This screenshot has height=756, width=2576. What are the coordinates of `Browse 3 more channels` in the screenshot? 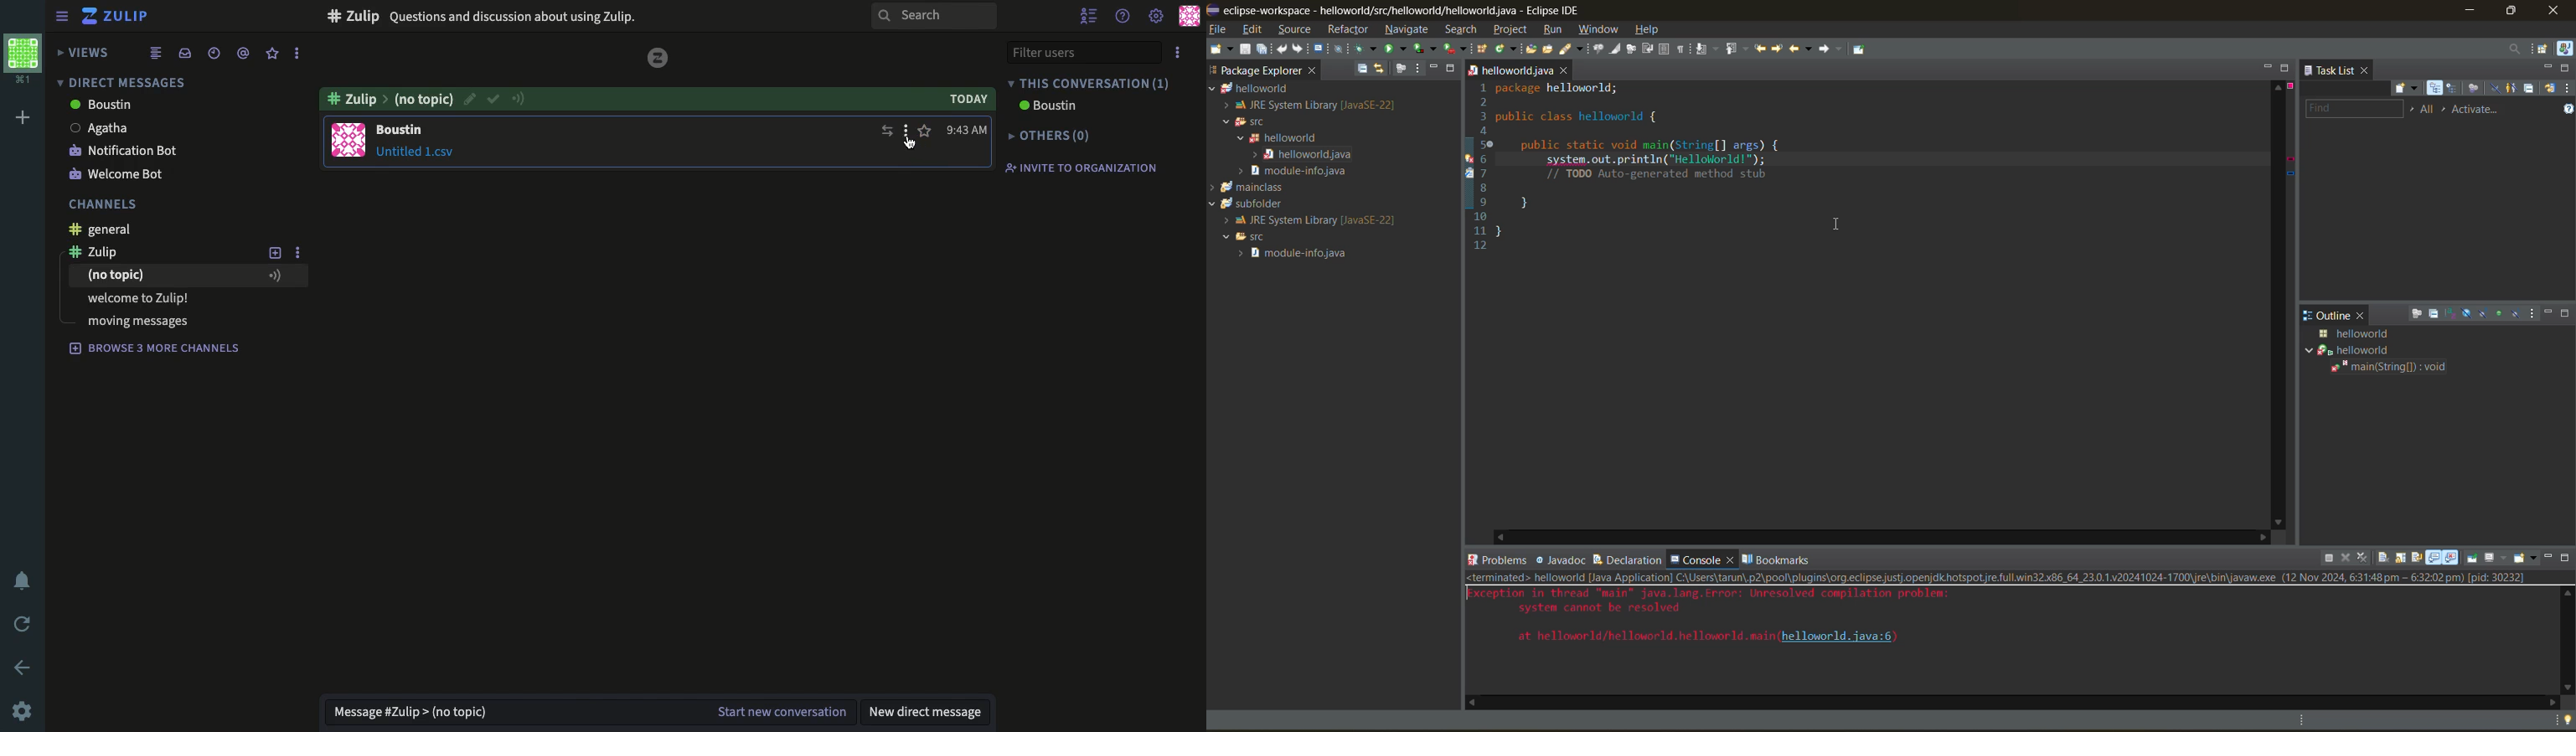 It's located at (156, 349).